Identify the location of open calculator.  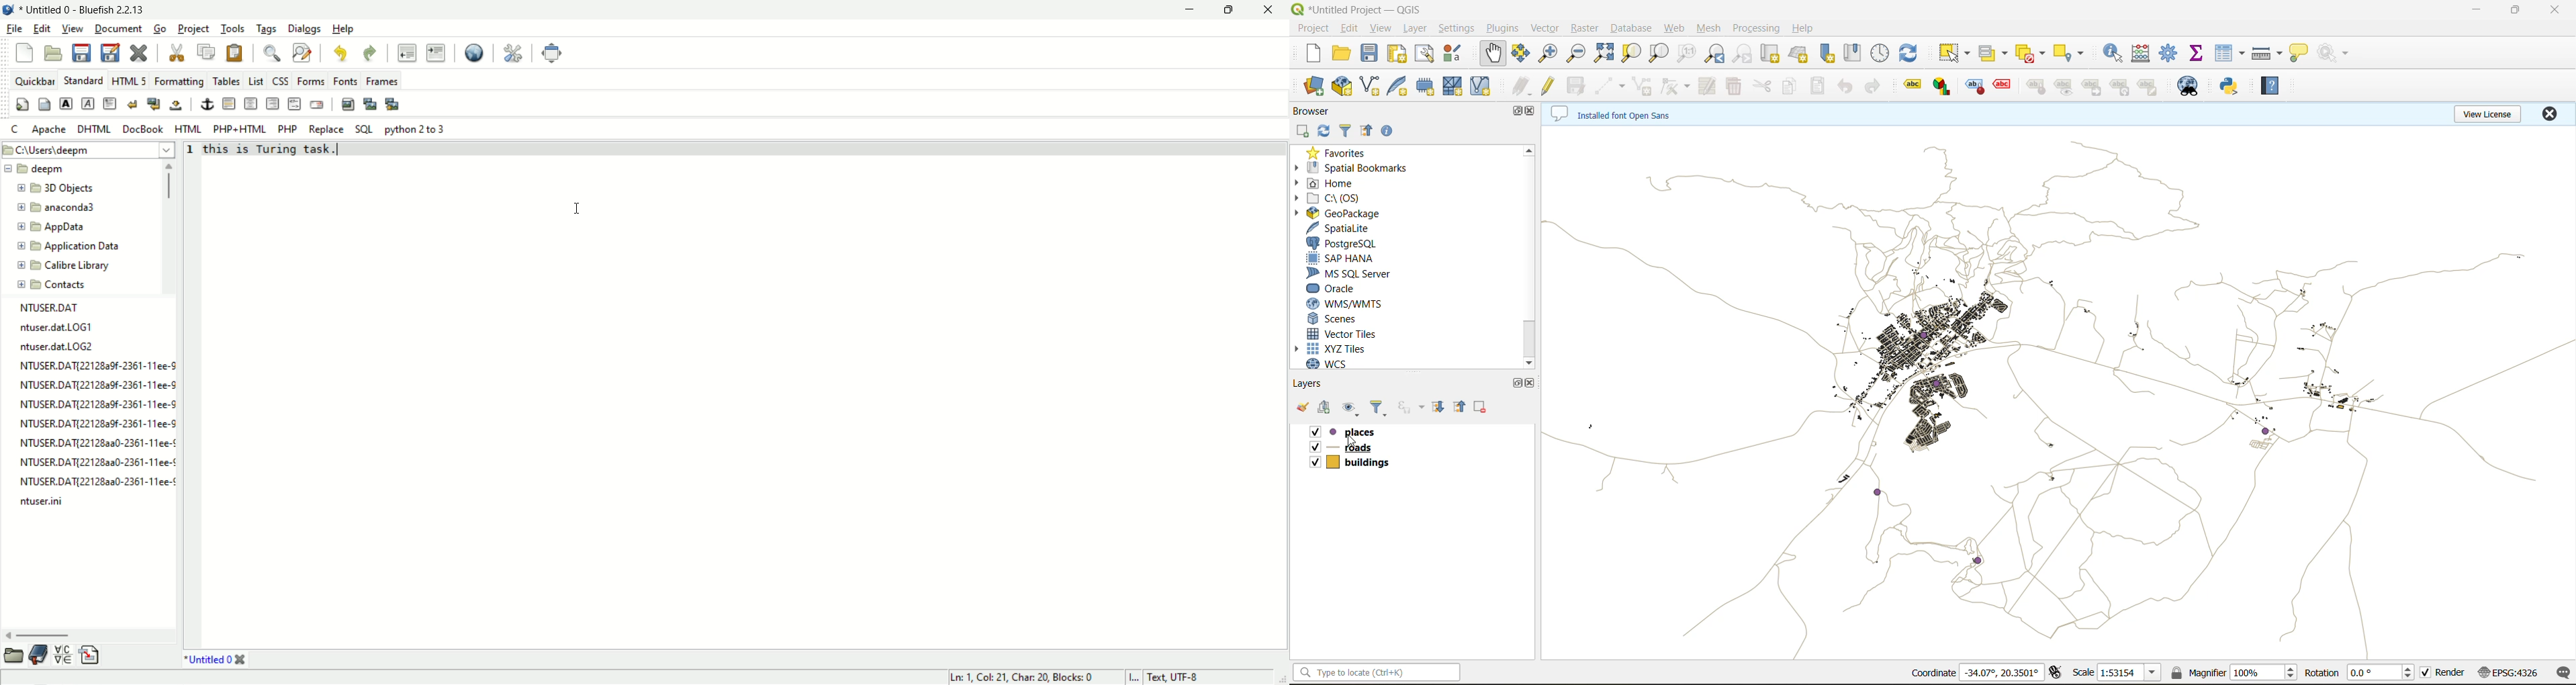
(2145, 52).